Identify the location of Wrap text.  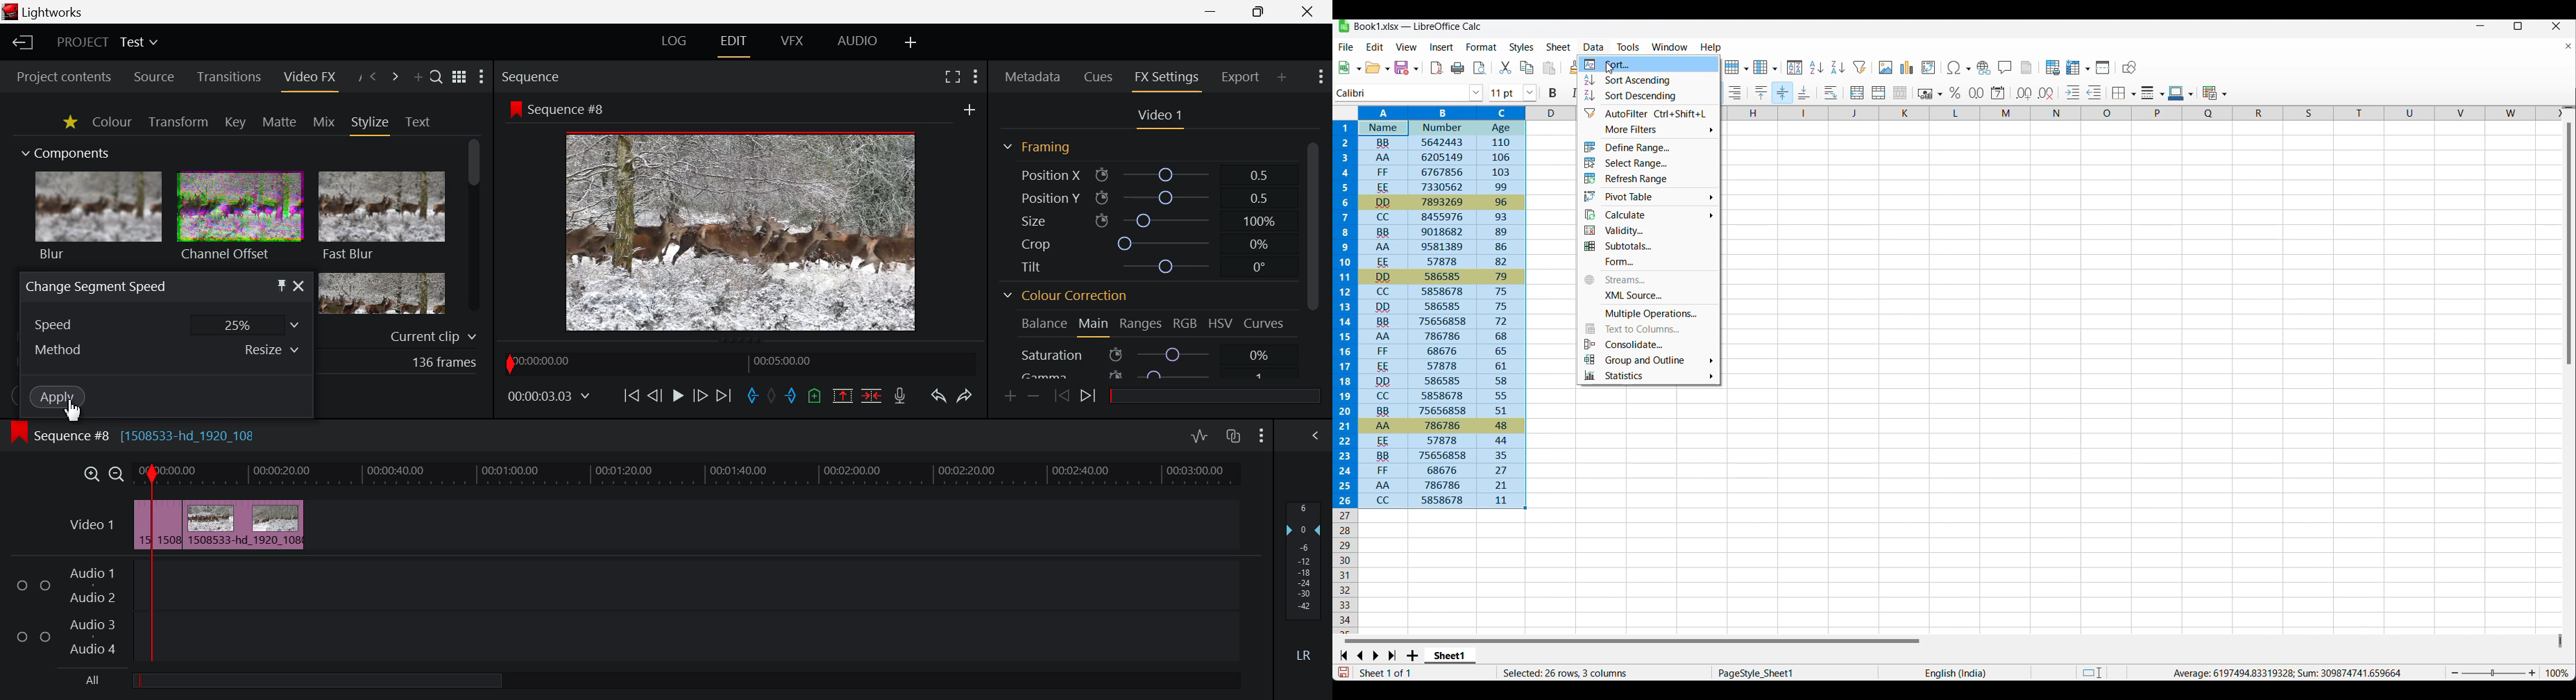
(1831, 93).